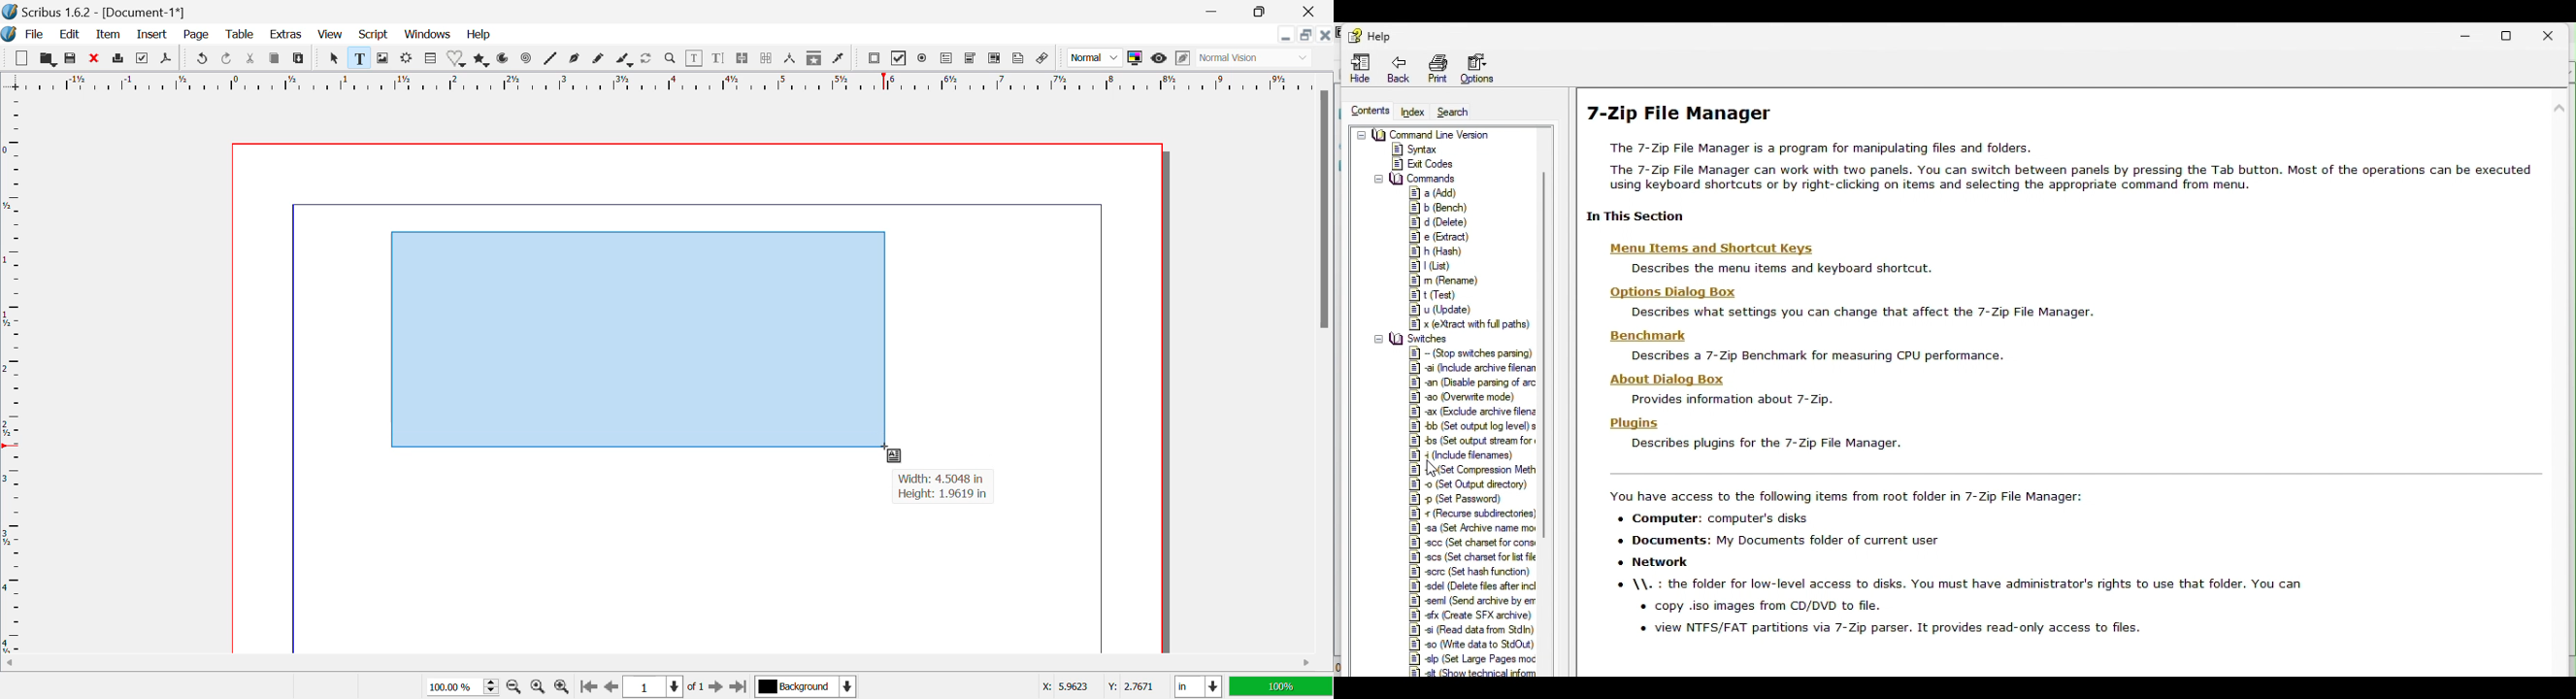 The width and height of the screenshot is (2576, 700). I want to click on Exclude archive, so click(1471, 413).